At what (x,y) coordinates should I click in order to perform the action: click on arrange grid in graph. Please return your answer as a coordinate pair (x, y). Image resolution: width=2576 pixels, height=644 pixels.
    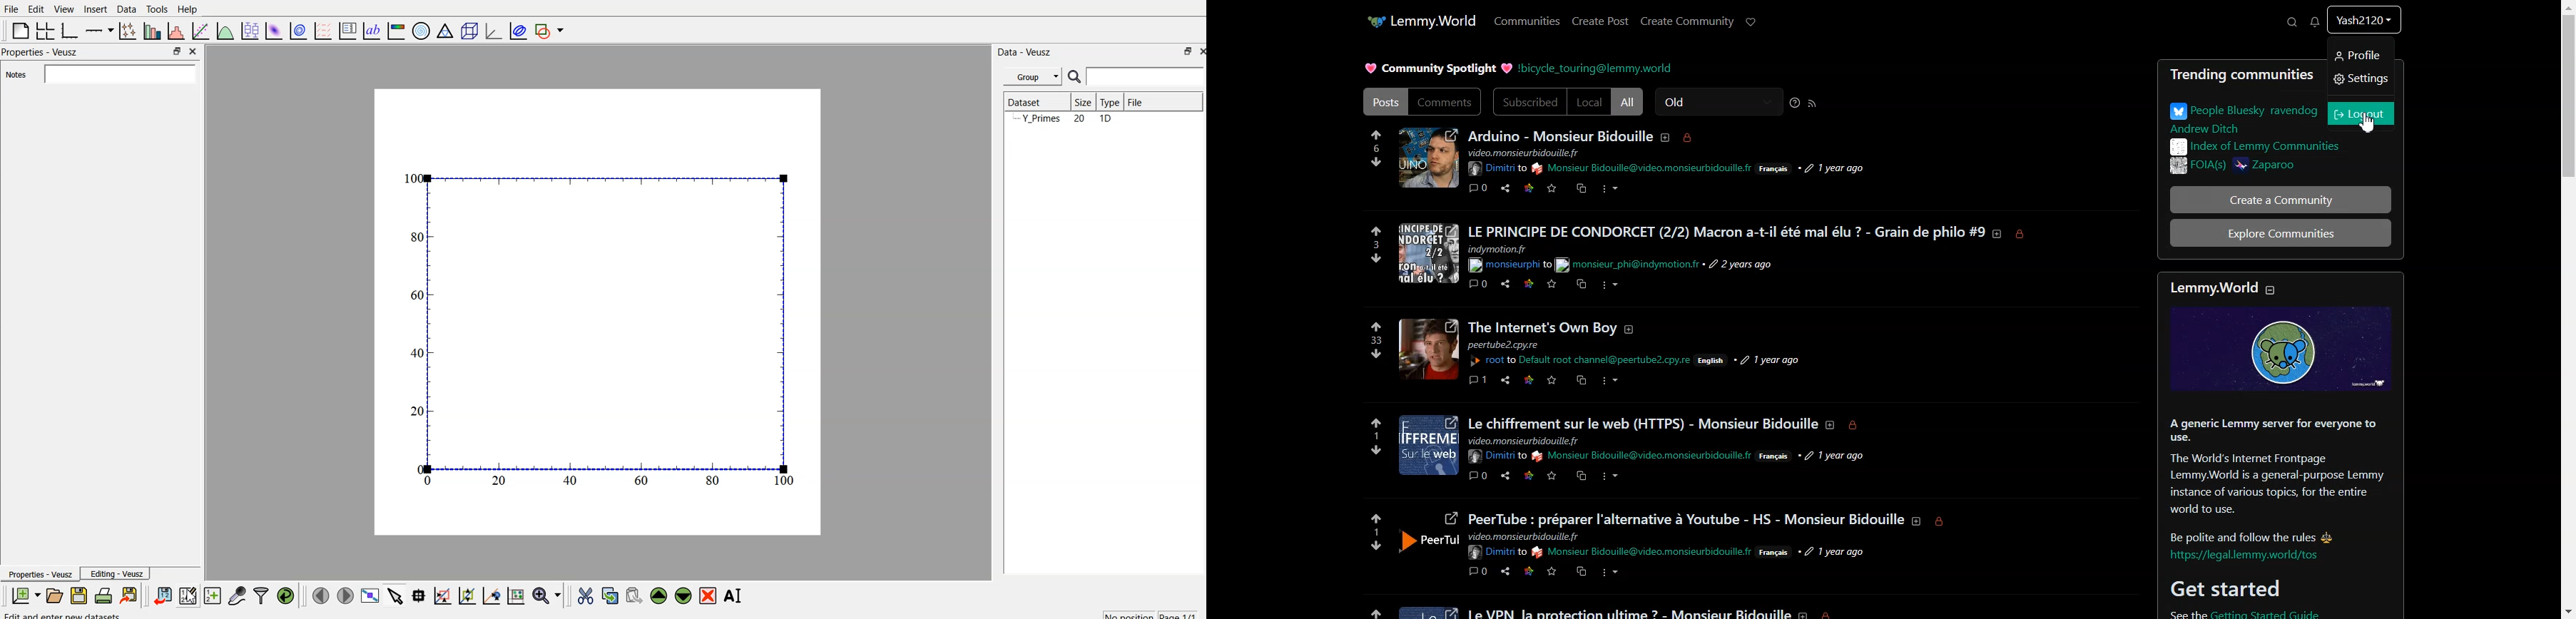
    Looking at the image, I should click on (44, 29).